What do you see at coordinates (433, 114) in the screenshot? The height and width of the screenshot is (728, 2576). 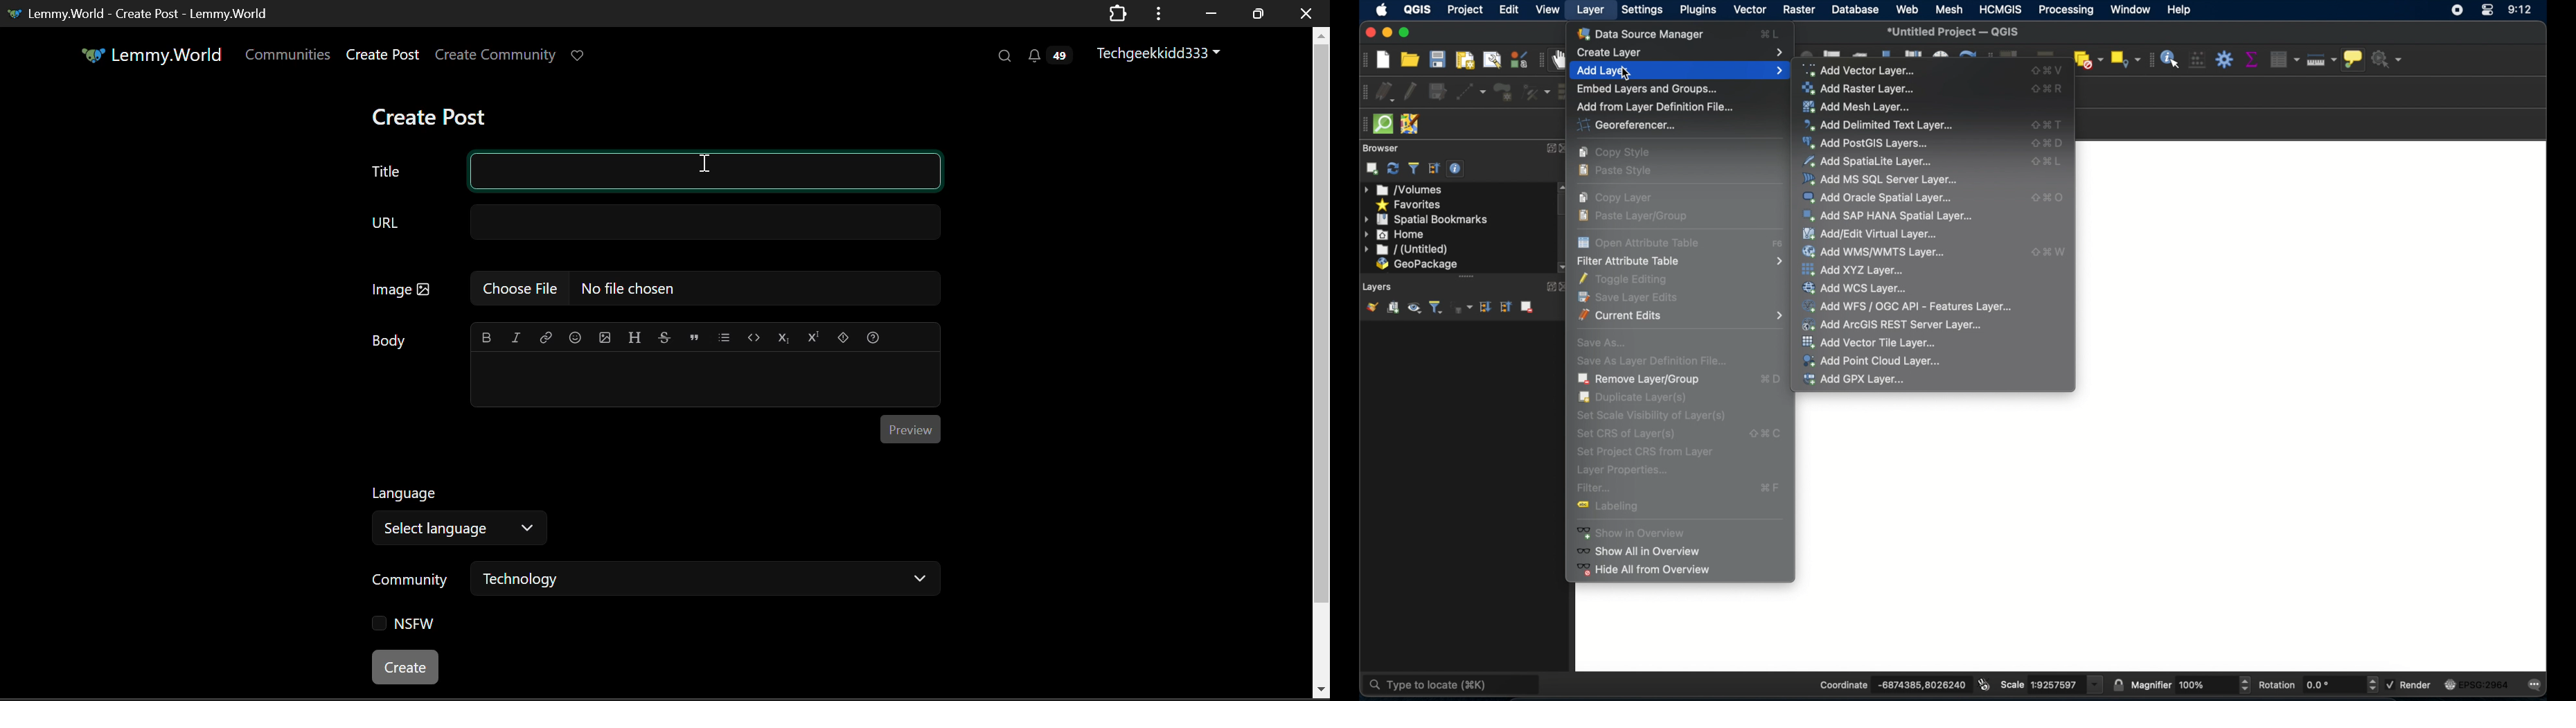 I see `Create Post` at bounding box center [433, 114].